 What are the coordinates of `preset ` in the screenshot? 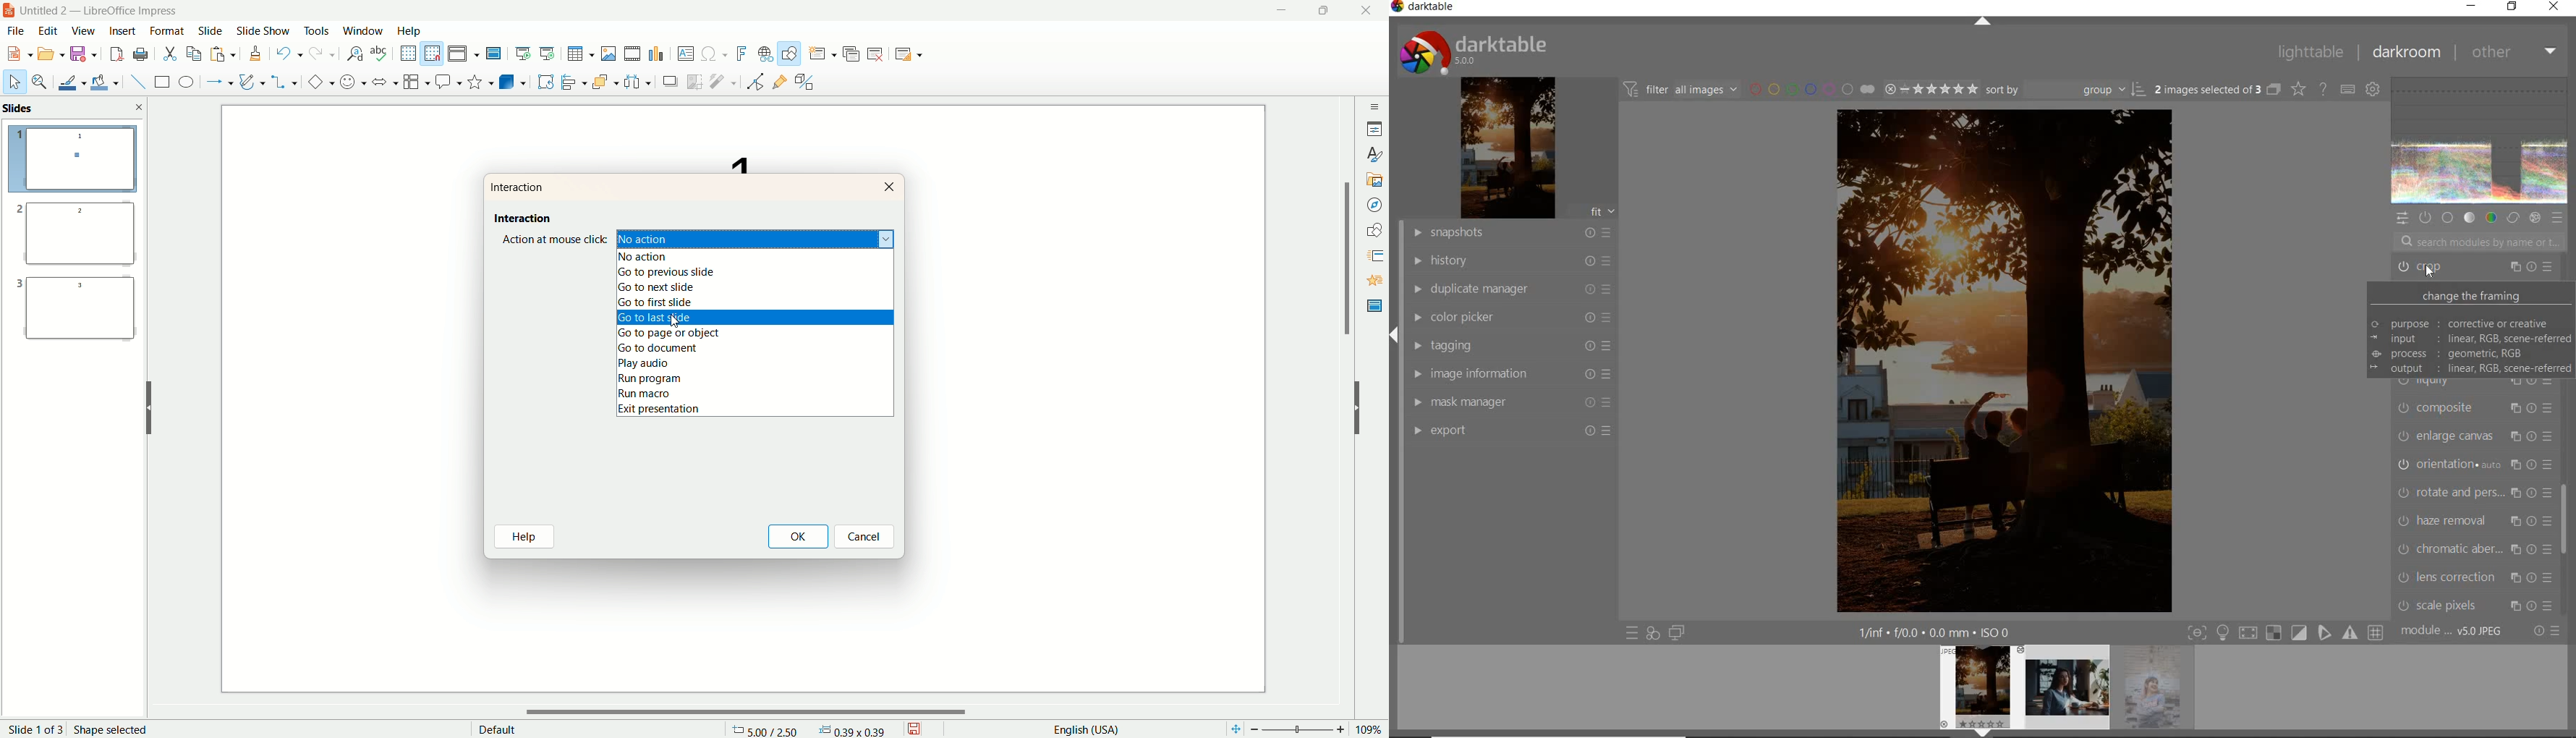 It's located at (2557, 216).